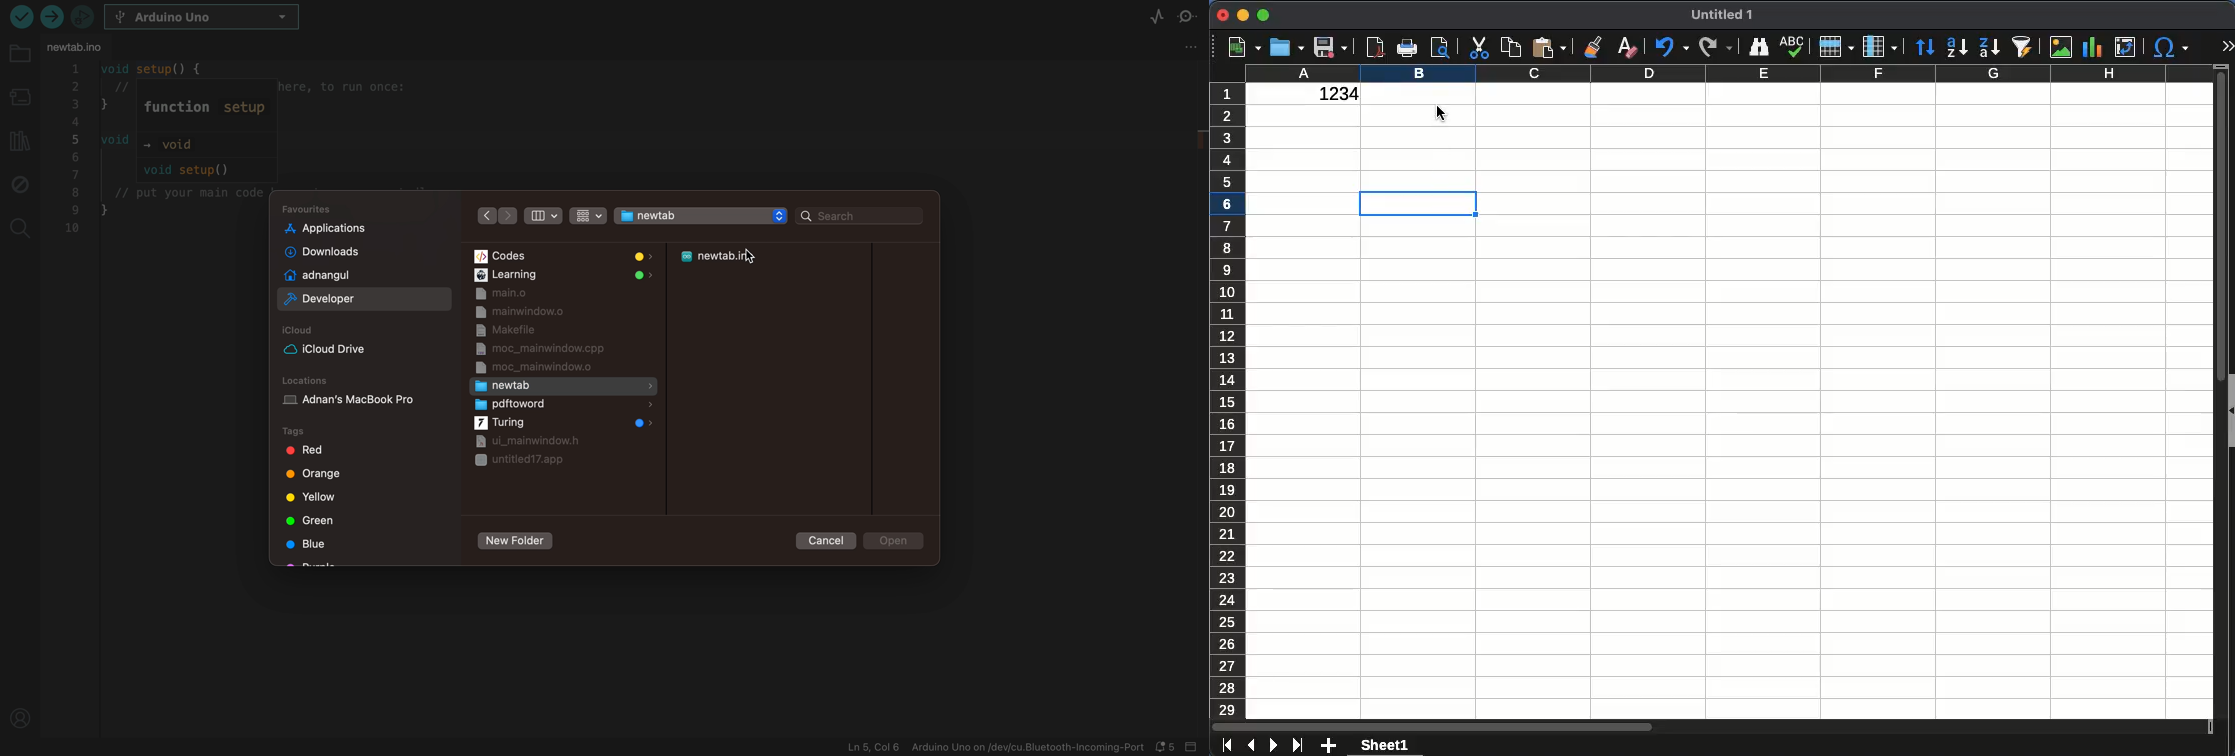 This screenshot has width=2240, height=756. Describe the element at coordinates (514, 542) in the screenshot. I see `new folder` at that location.